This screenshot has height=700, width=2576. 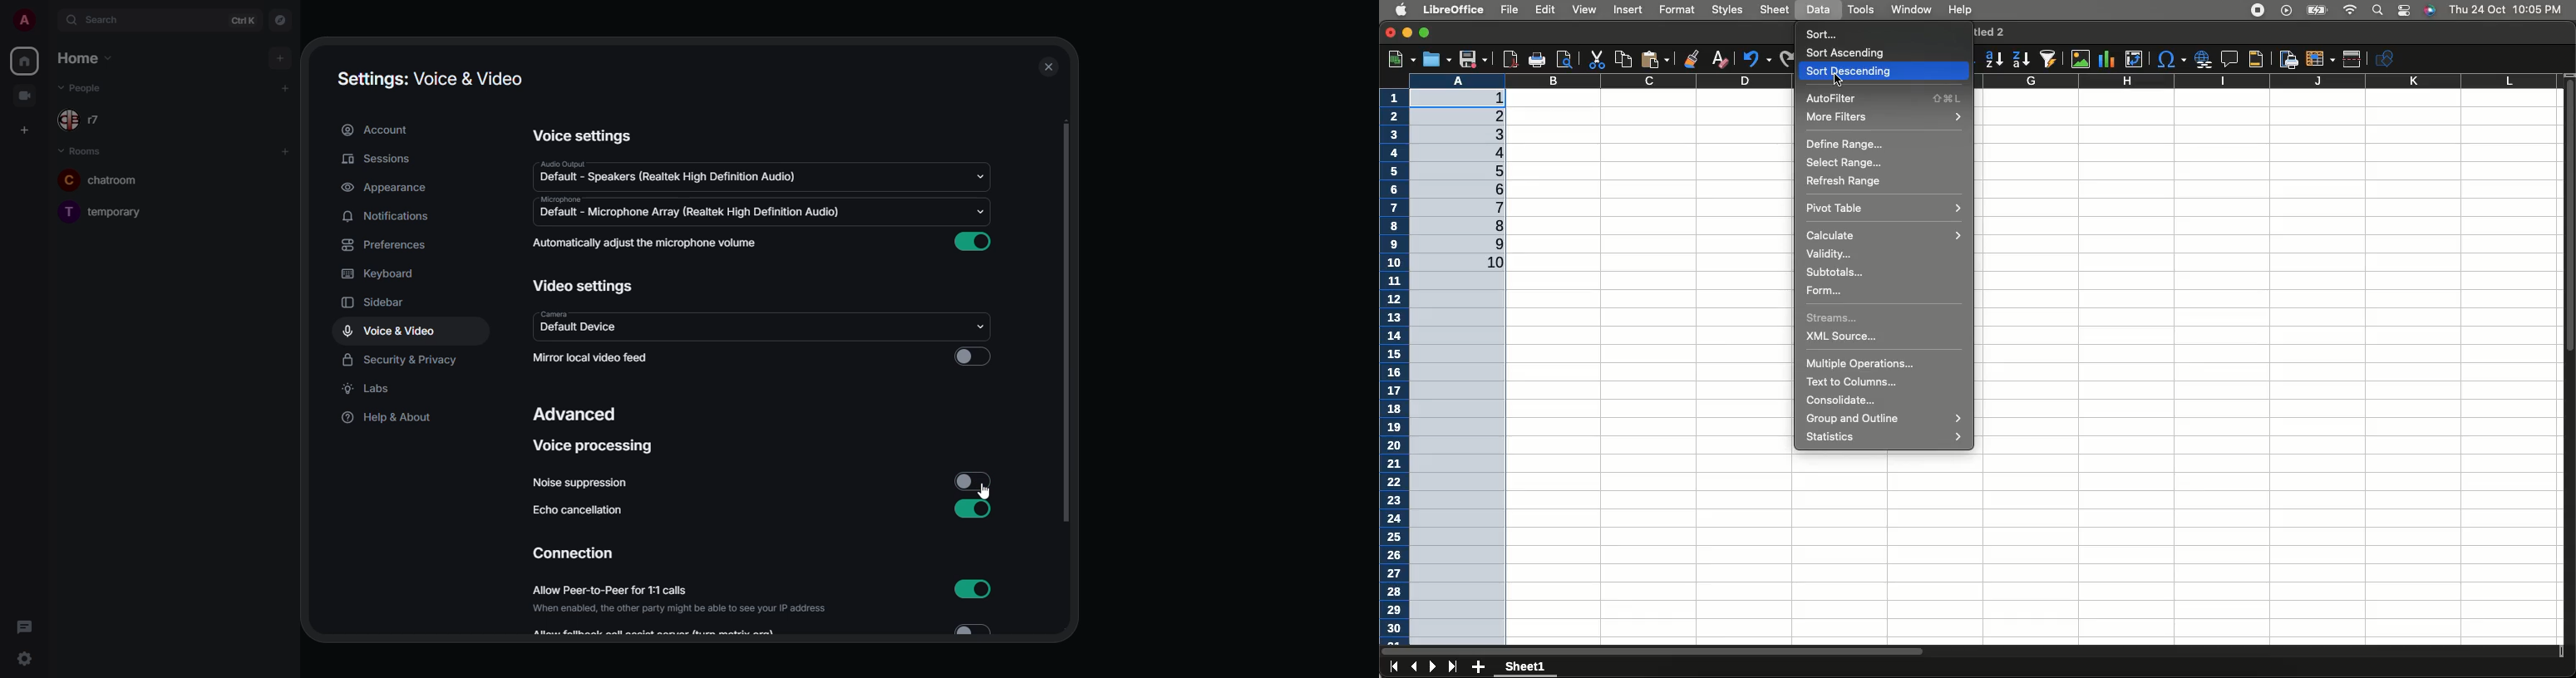 What do you see at coordinates (384, 272) in the screenshot?
I see `keyboard` at bounding box center [384, 272].